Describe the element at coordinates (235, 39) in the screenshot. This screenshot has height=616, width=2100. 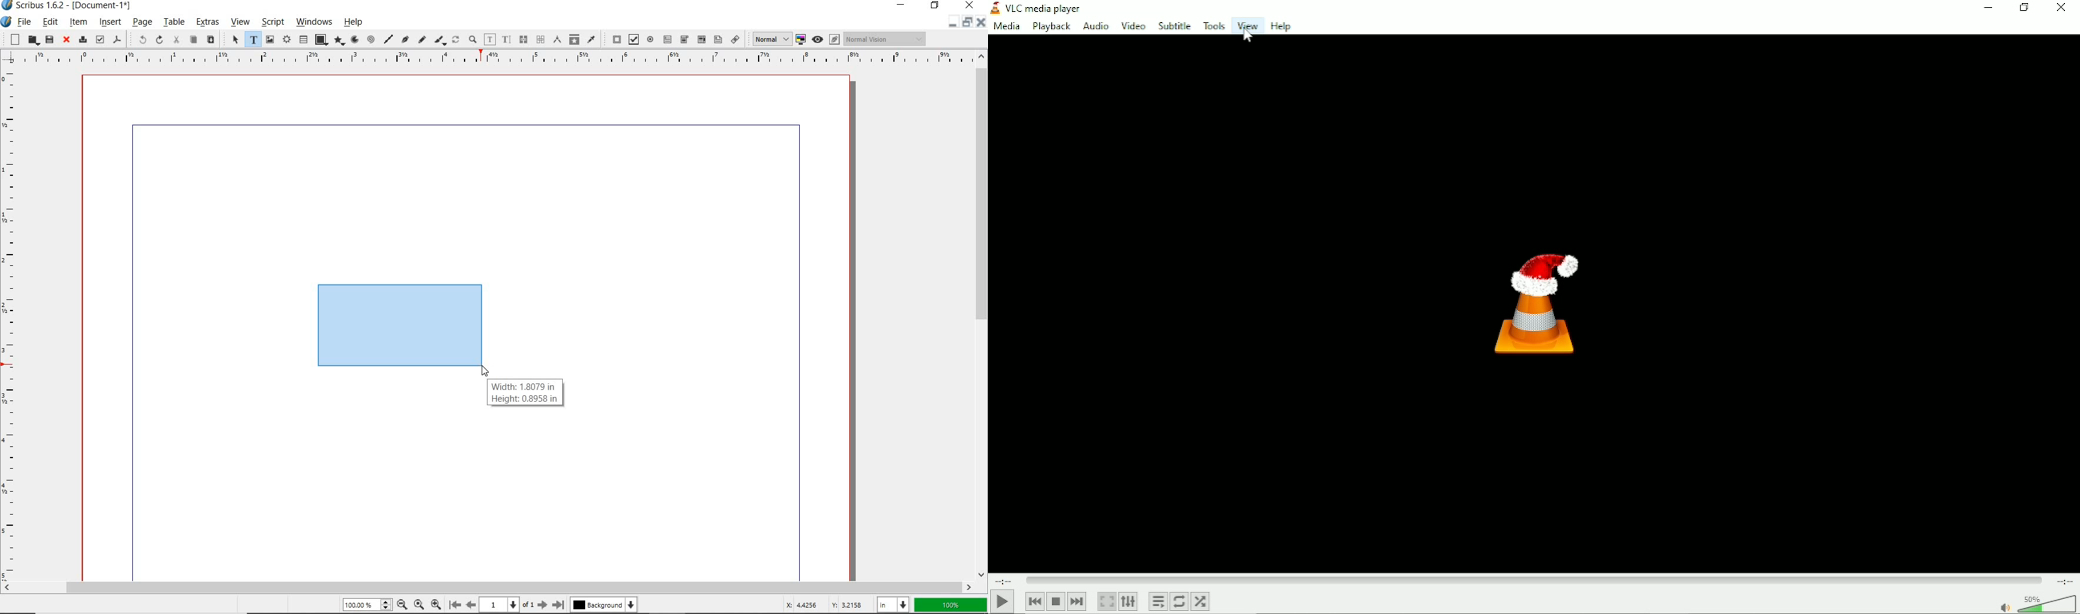
I see `select item` at that location.